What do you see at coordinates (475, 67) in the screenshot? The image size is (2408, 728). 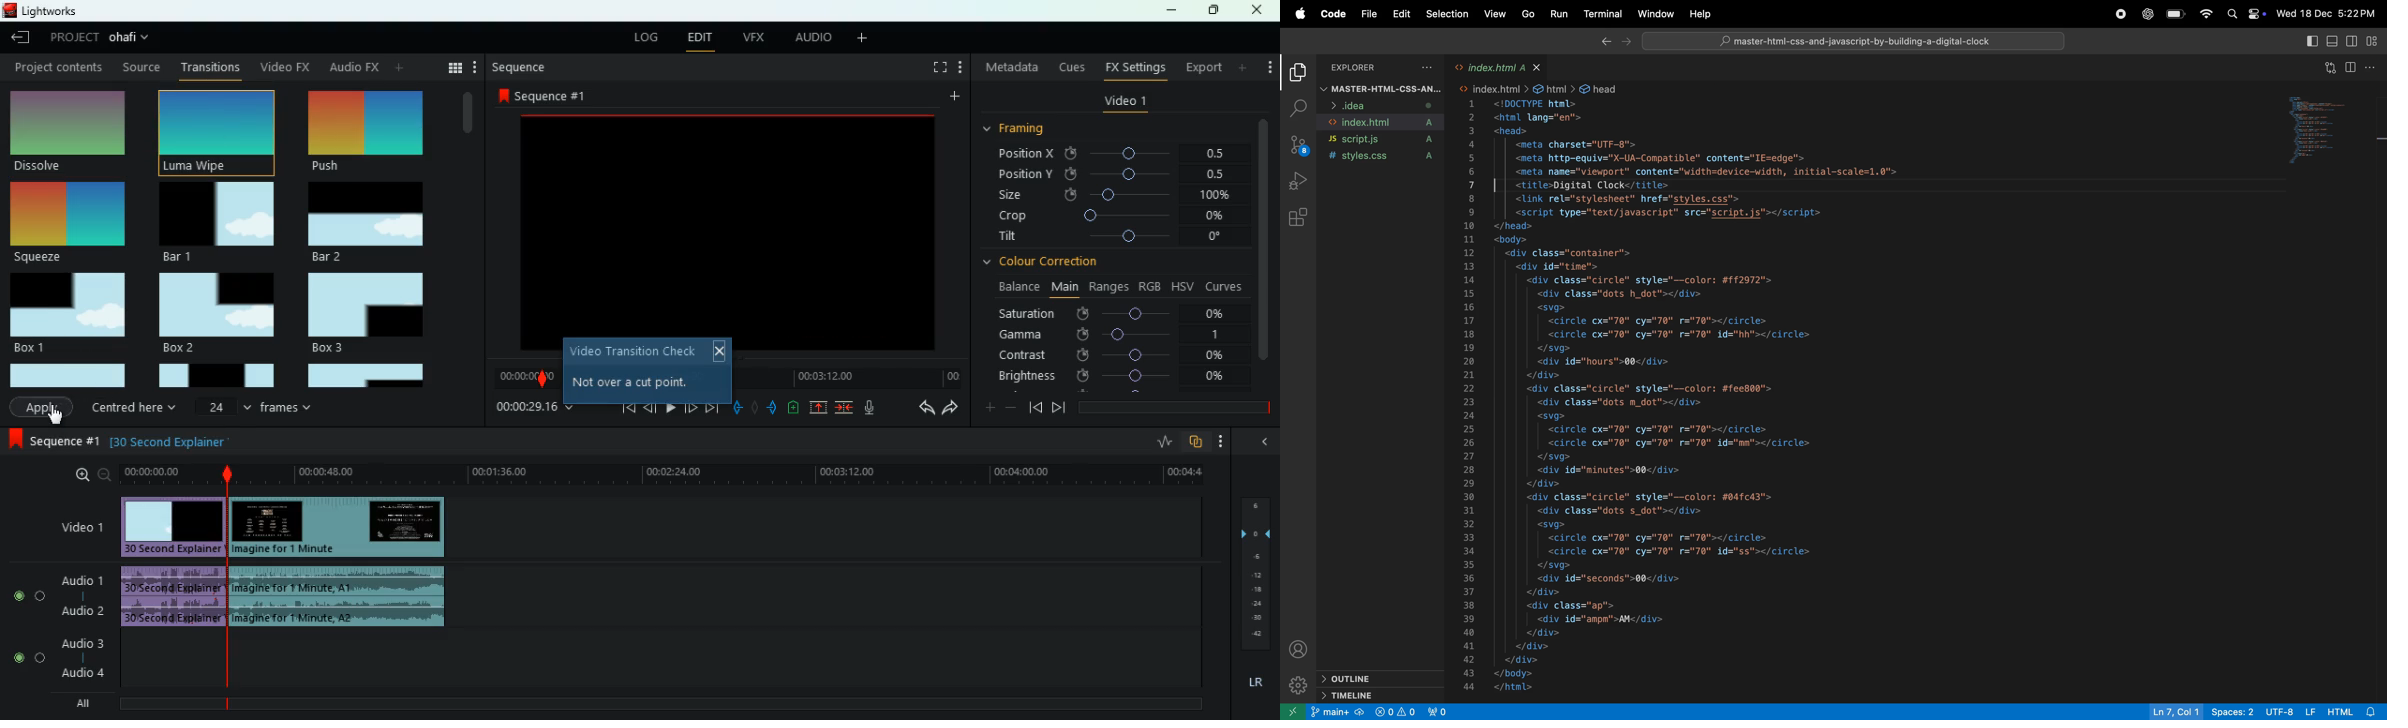 I see `more` at bounding box center [475, 67].